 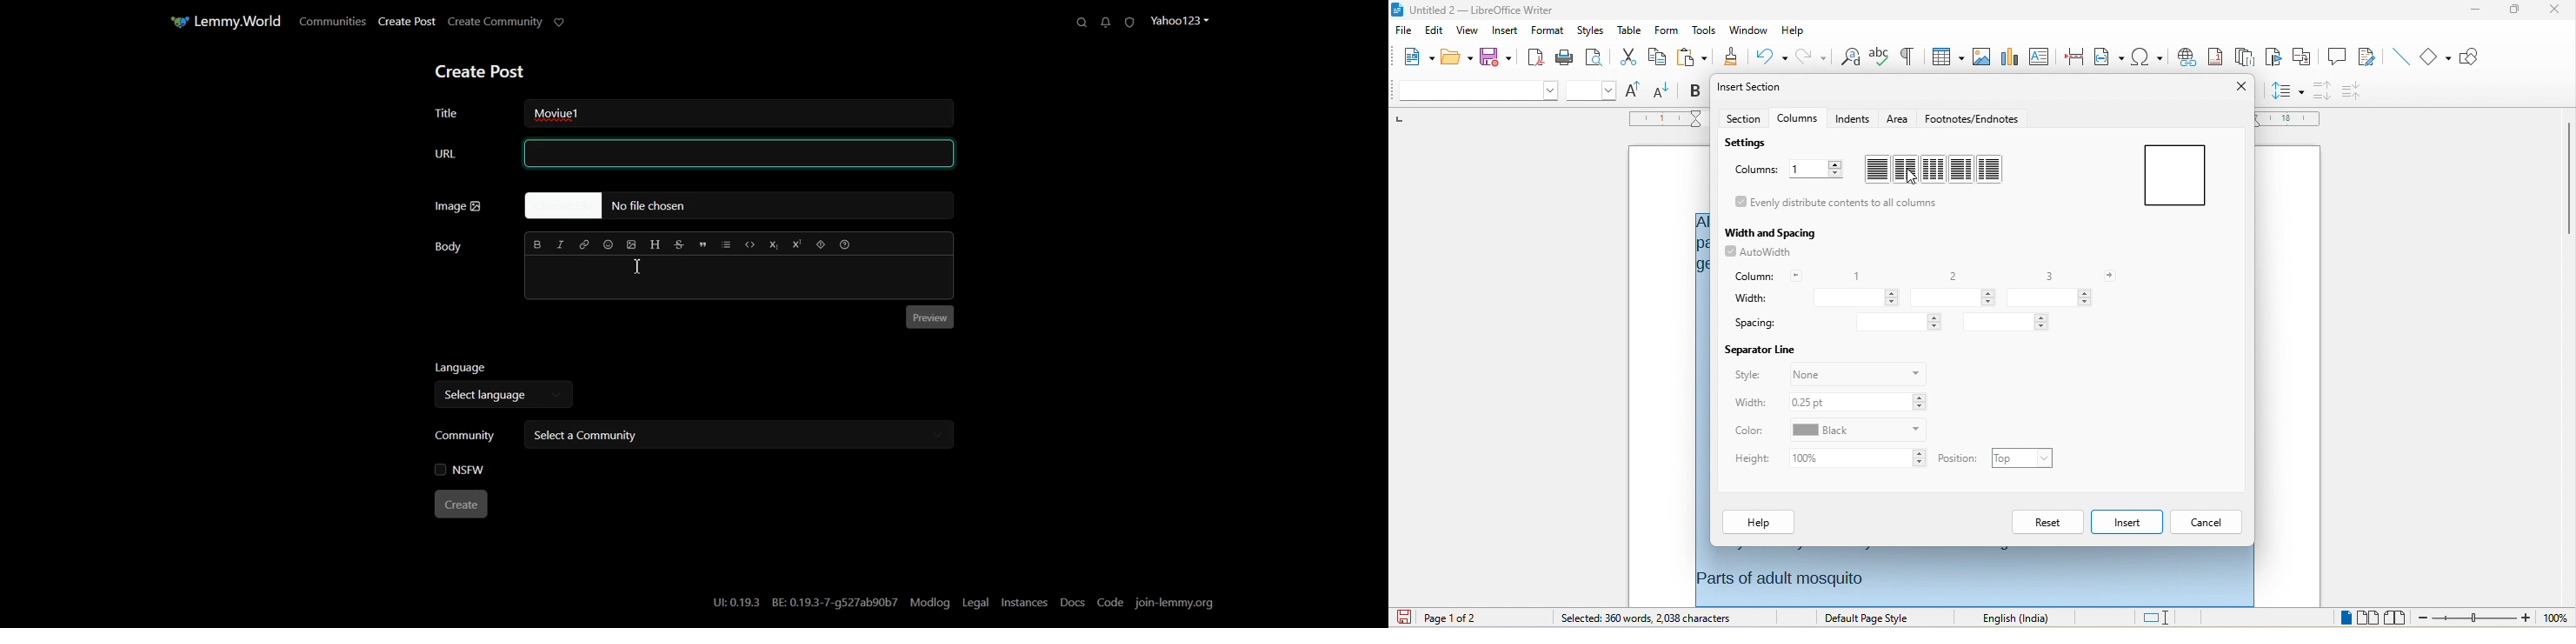 I want to click on form, so click(x=1665, y=29).